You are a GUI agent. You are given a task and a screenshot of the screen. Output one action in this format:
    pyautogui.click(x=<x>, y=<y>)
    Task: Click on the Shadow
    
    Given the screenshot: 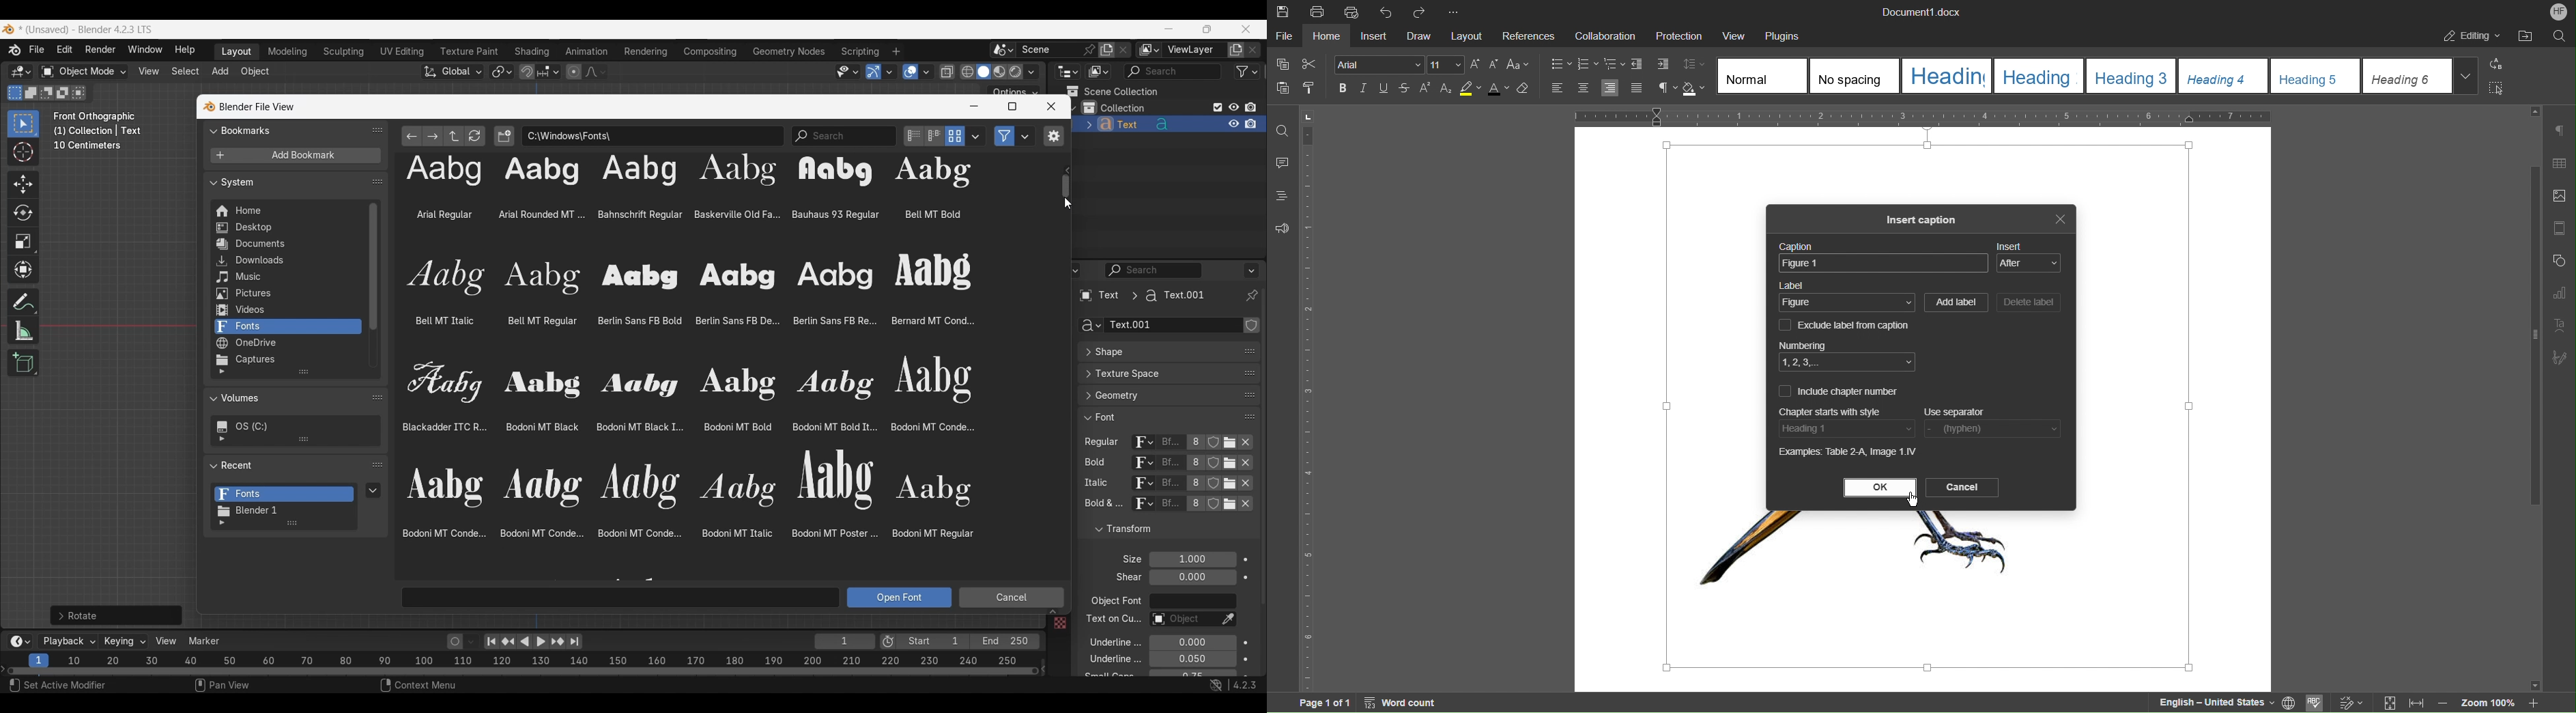 What is the action you would take?
    pyautogui.click(x=1695, y=88)
    